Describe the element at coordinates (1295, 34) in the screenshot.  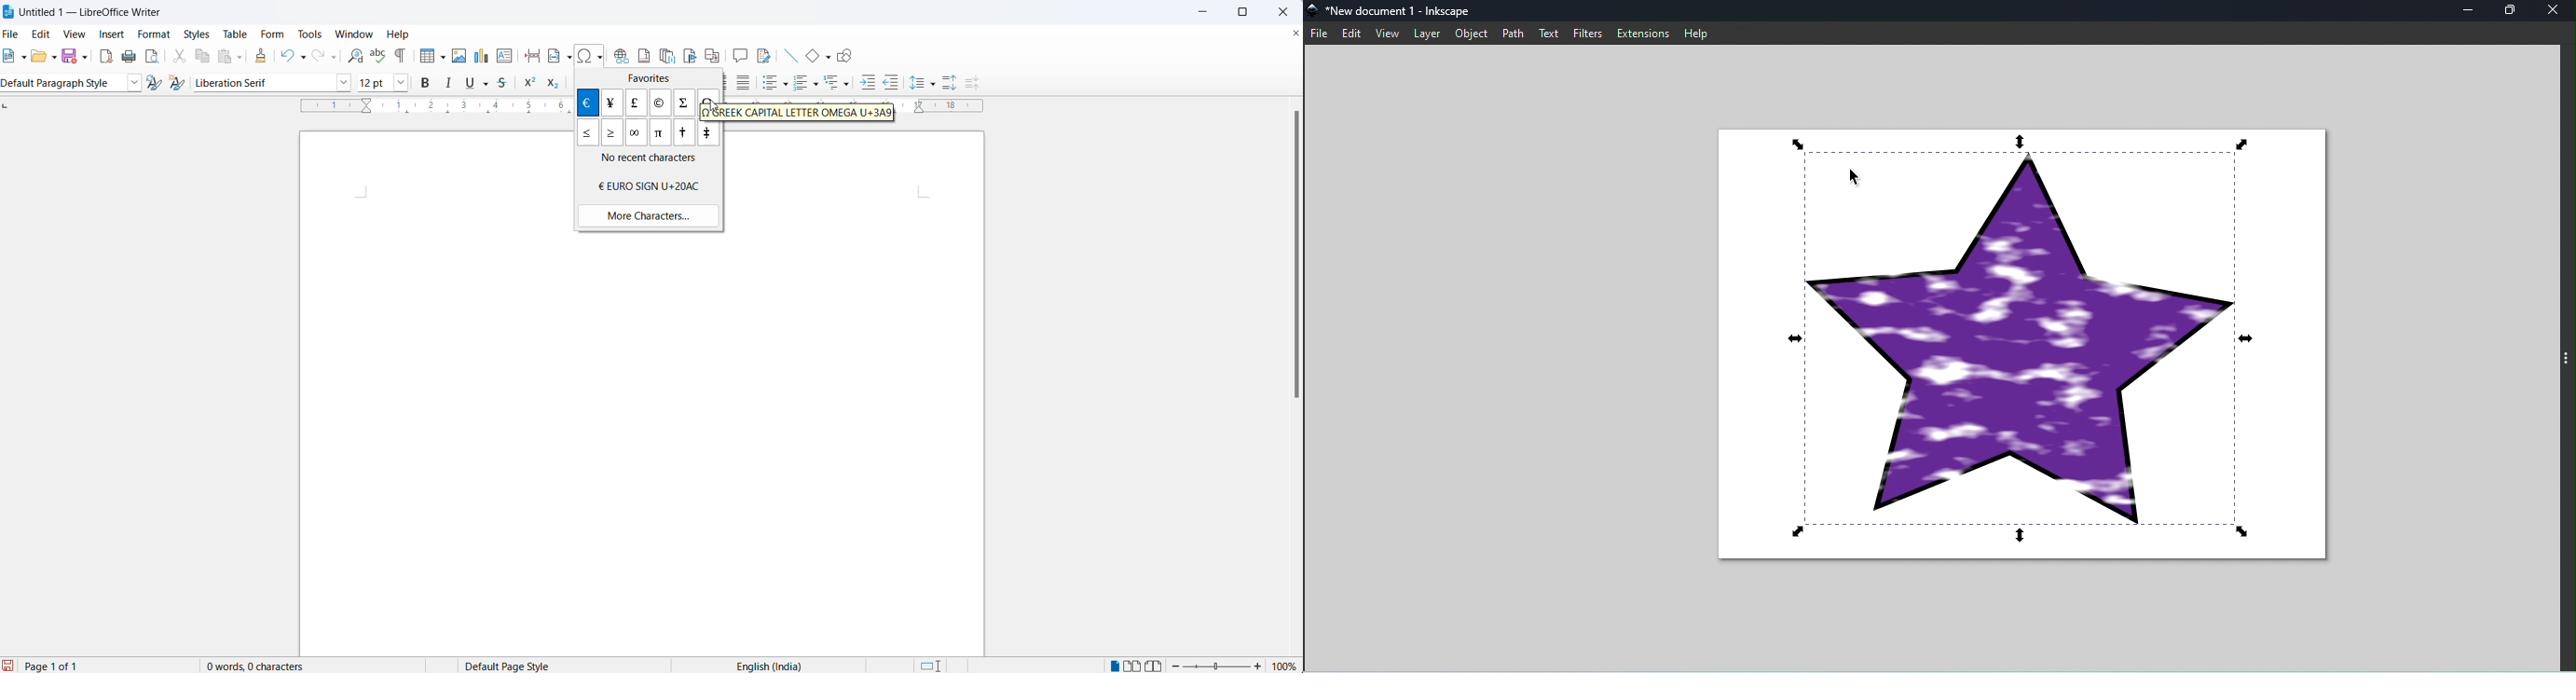
I see `close document` at that location.